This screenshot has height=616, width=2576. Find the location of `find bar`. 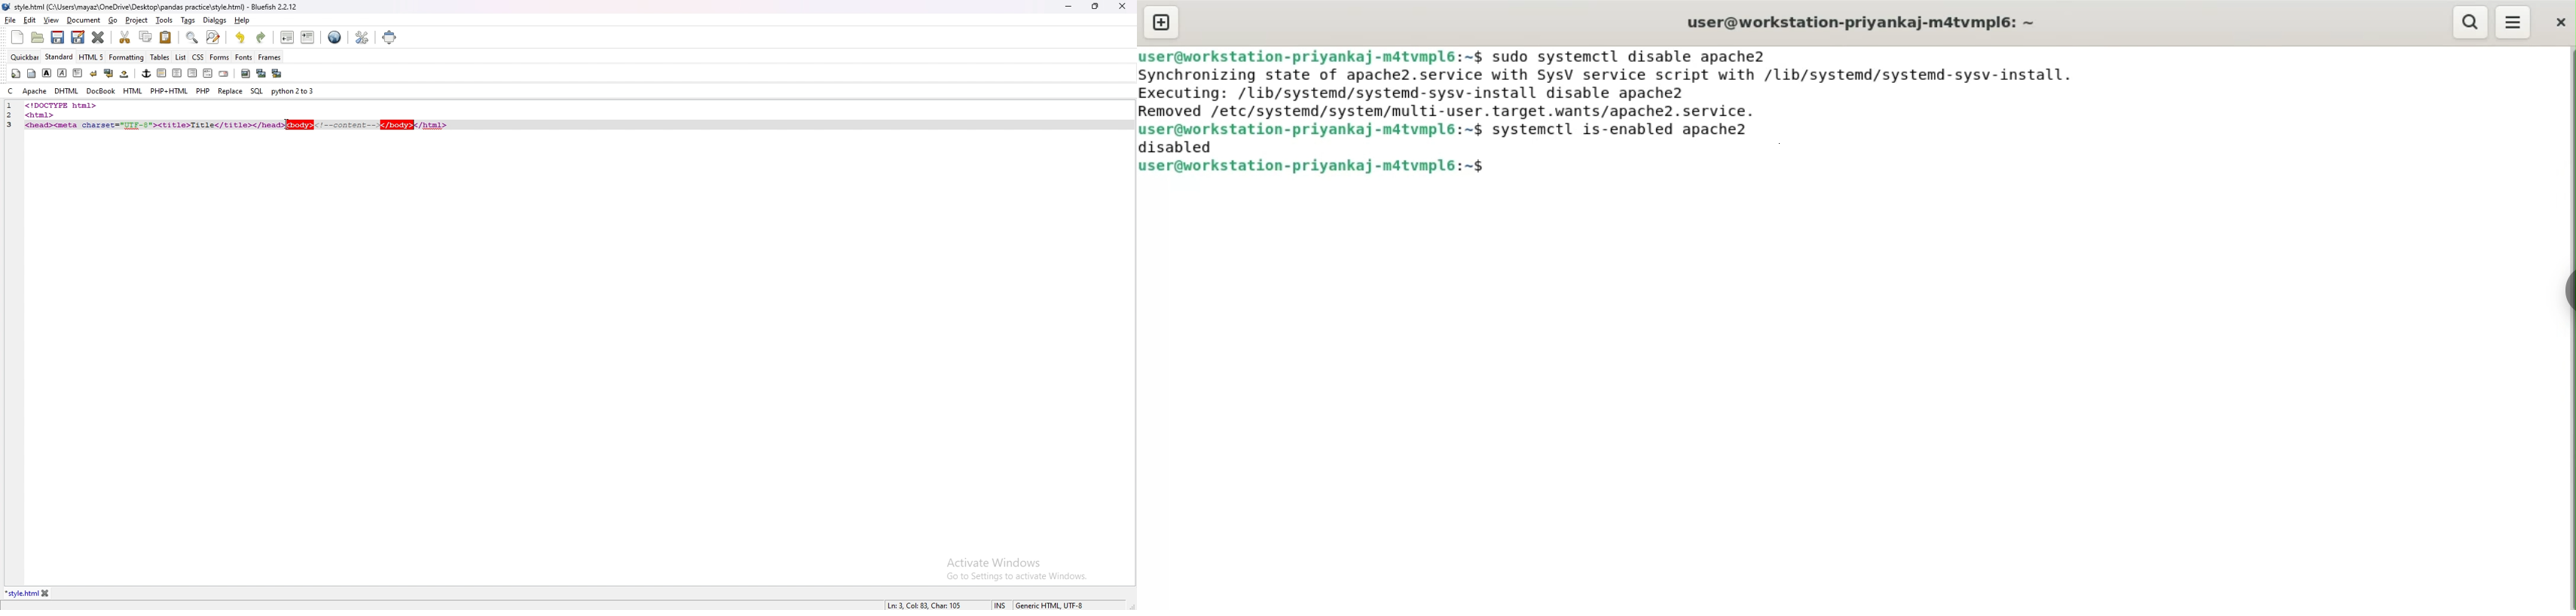

find bar is located at coordinates (193, 38).